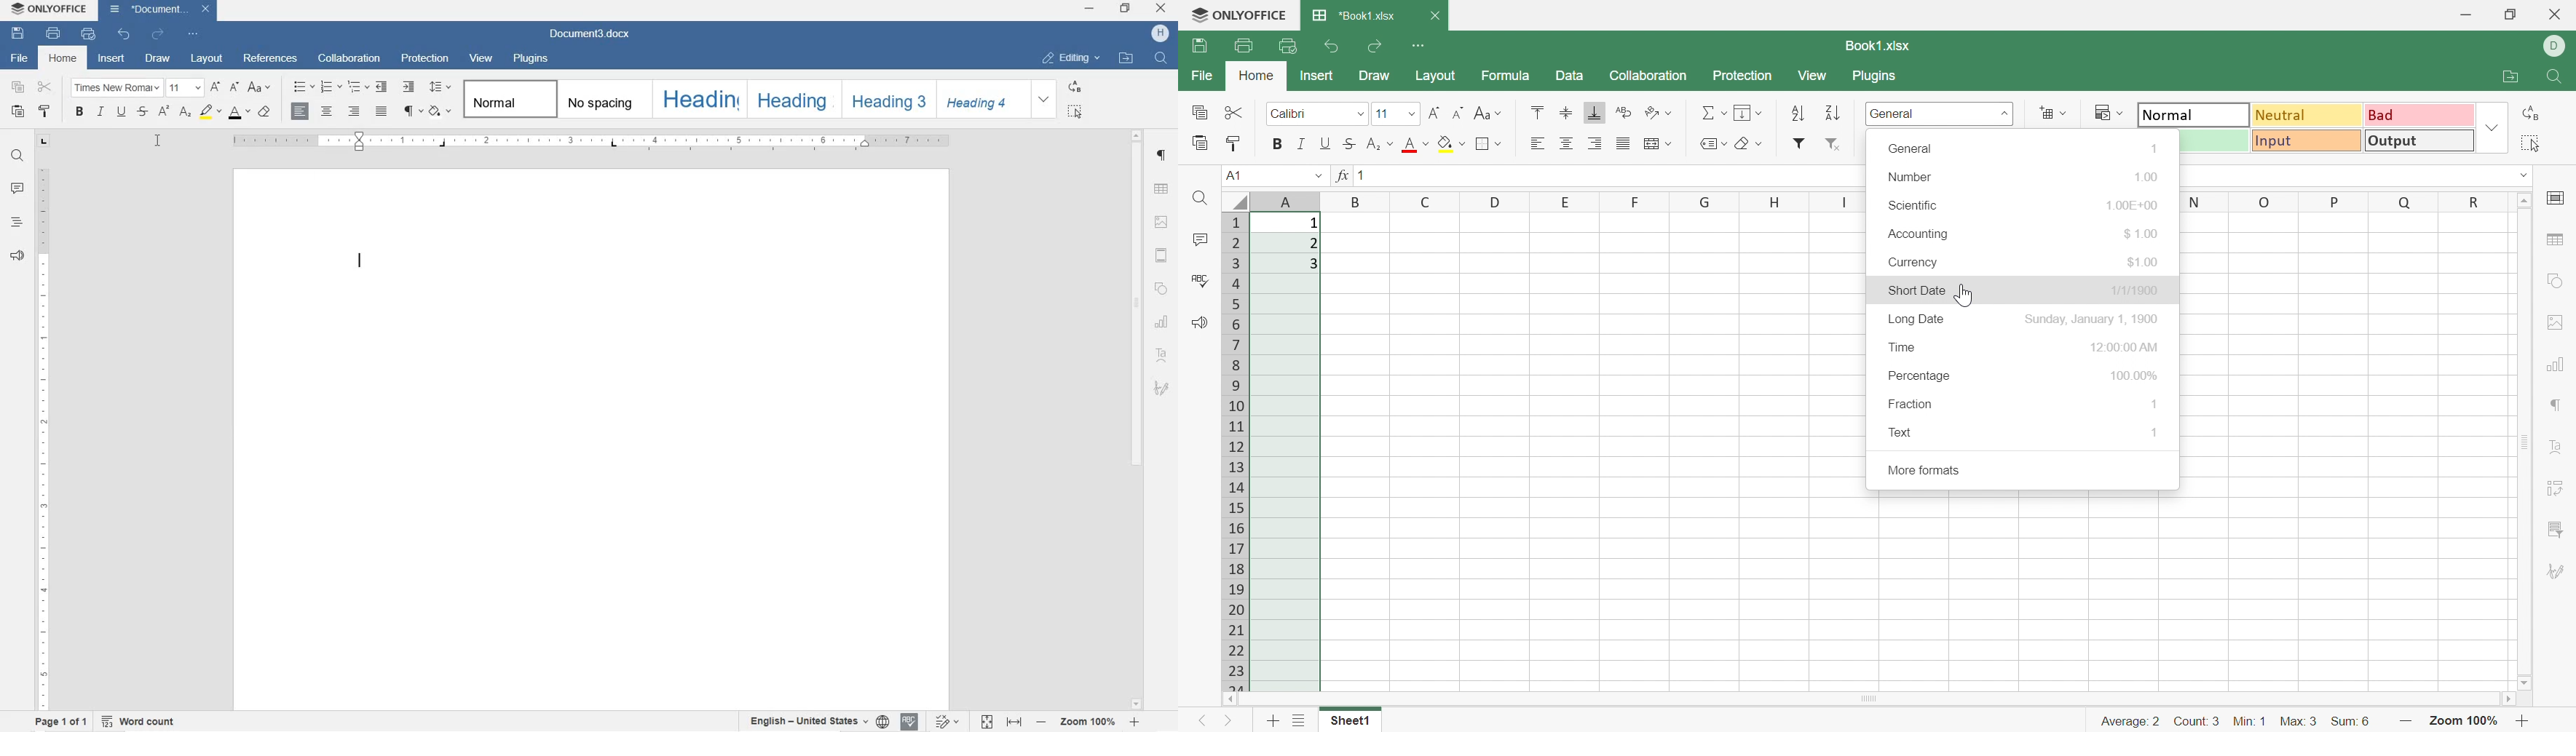  I want to click on Clear, so click(1747, 144).